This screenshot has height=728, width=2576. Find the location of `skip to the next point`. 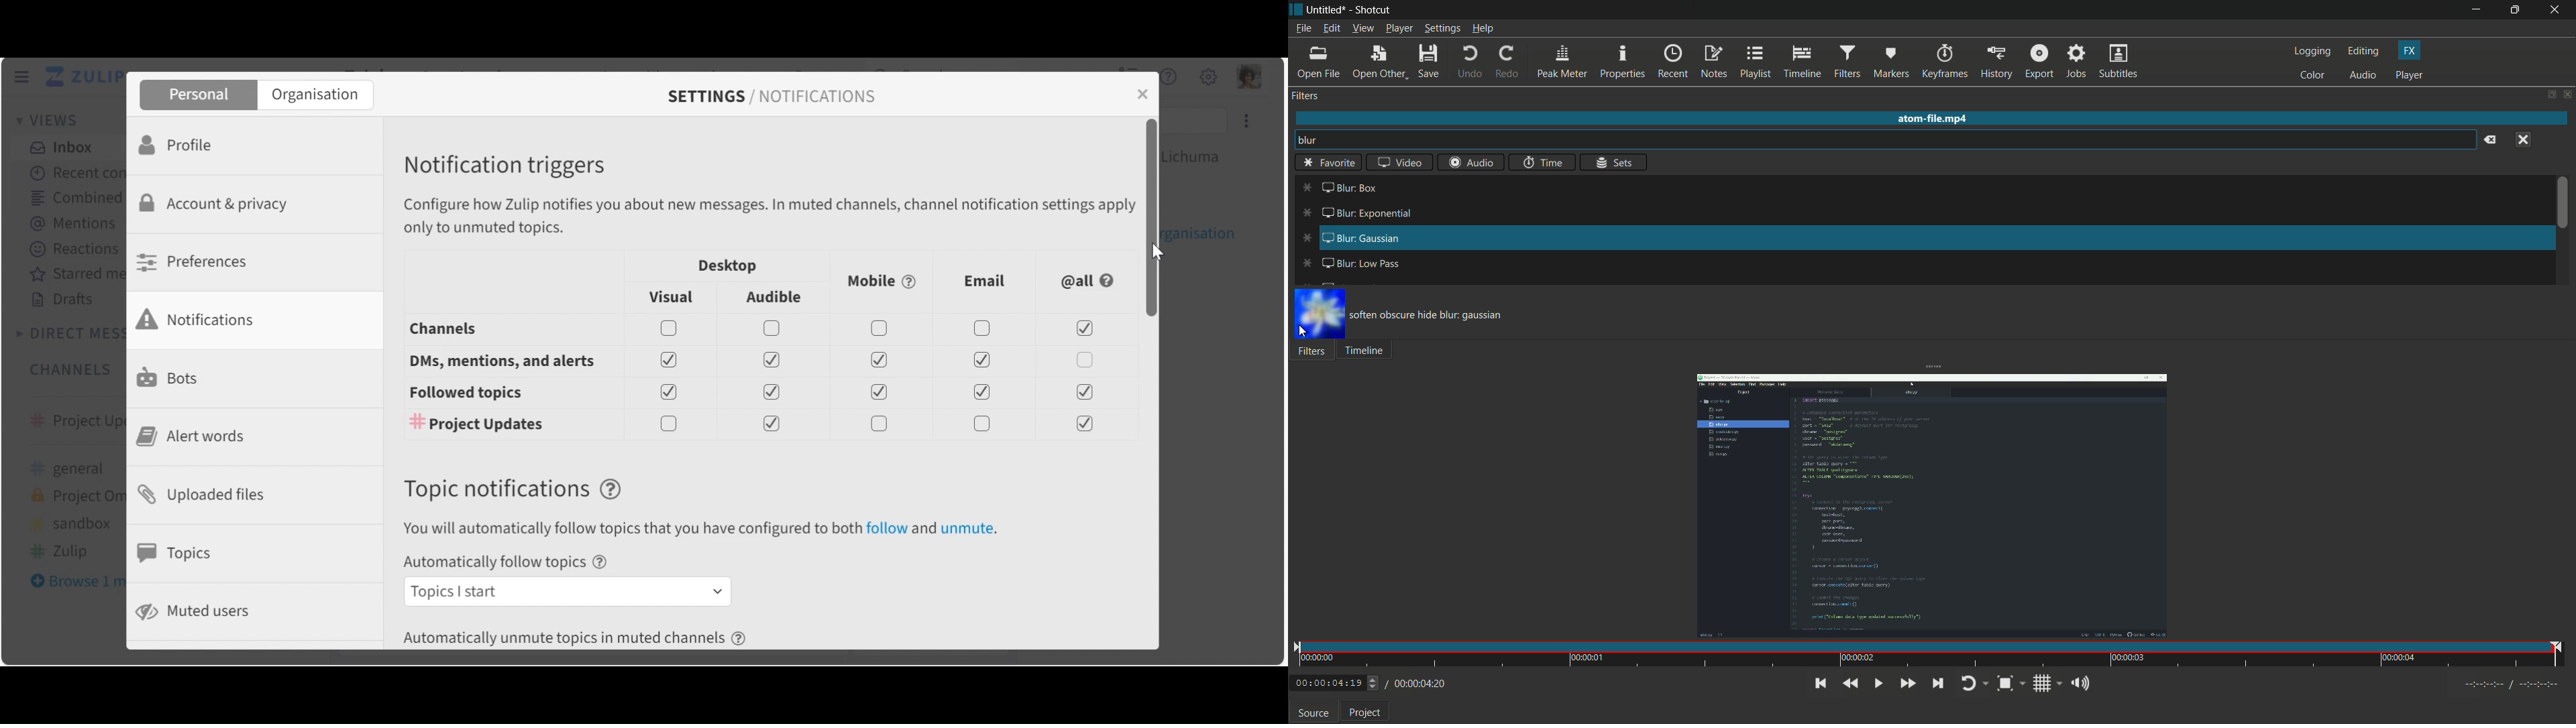

skip to the next point is located at coordinates (1942, 684).